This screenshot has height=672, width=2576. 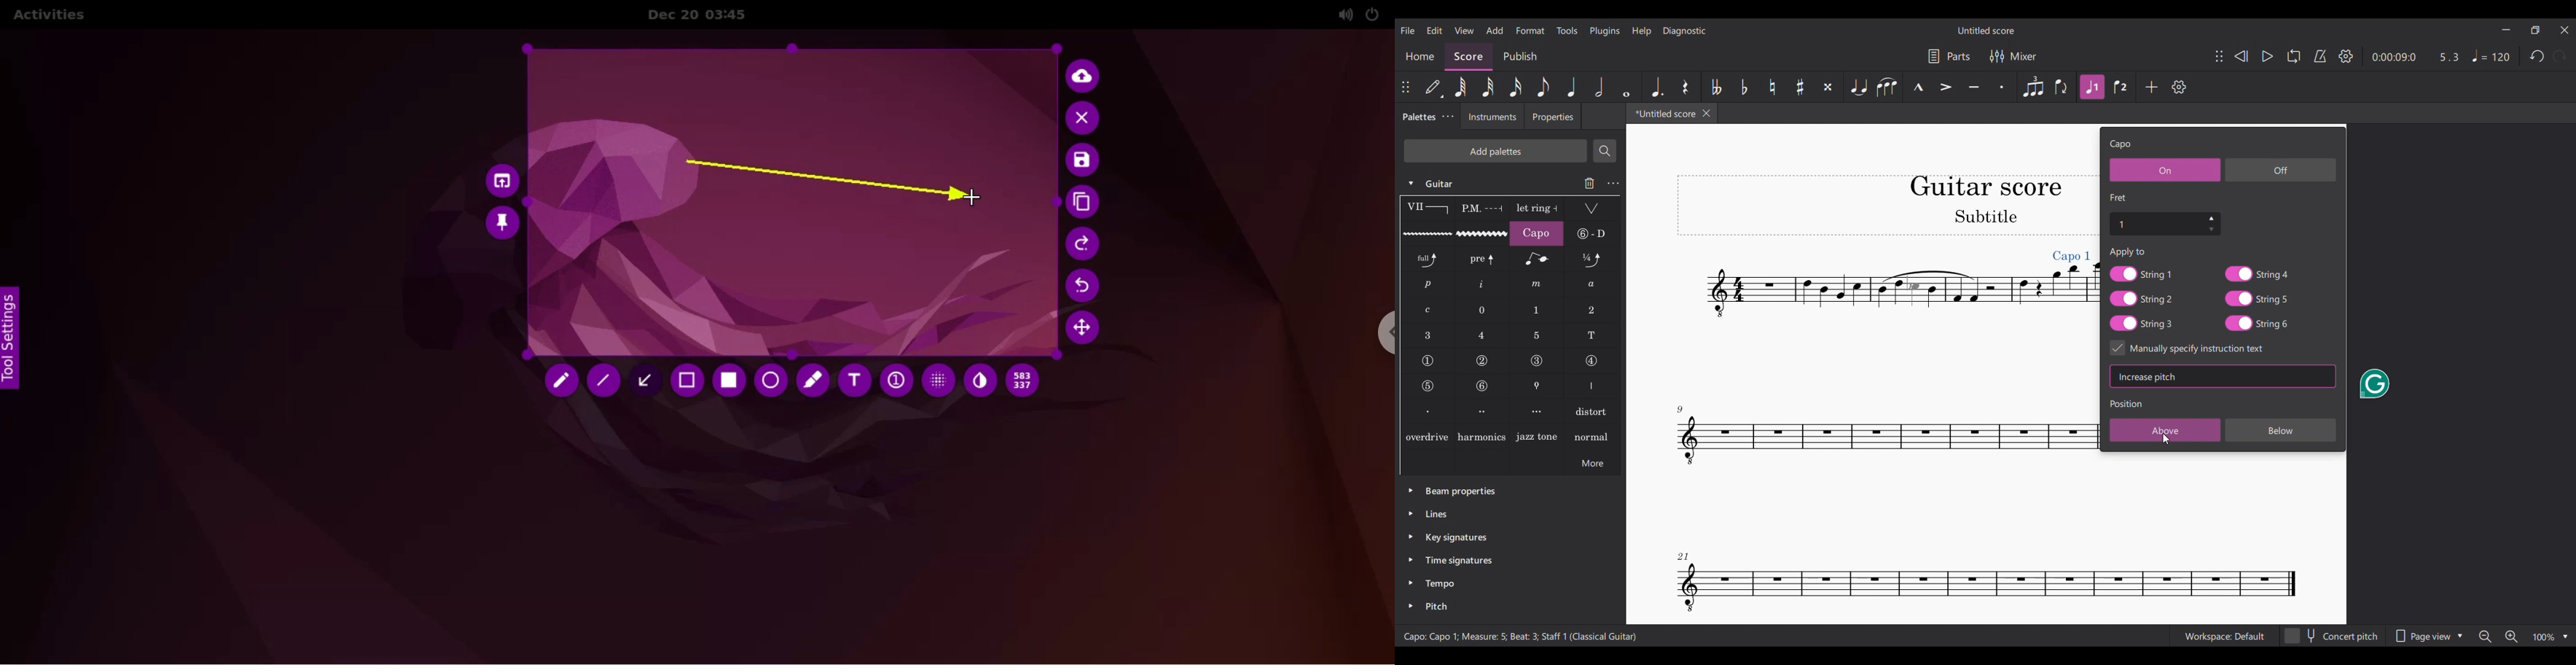 What do you see at coordinates (606, 384) in the screenshot?
I see `line tool` at bounding box center [606, 384].